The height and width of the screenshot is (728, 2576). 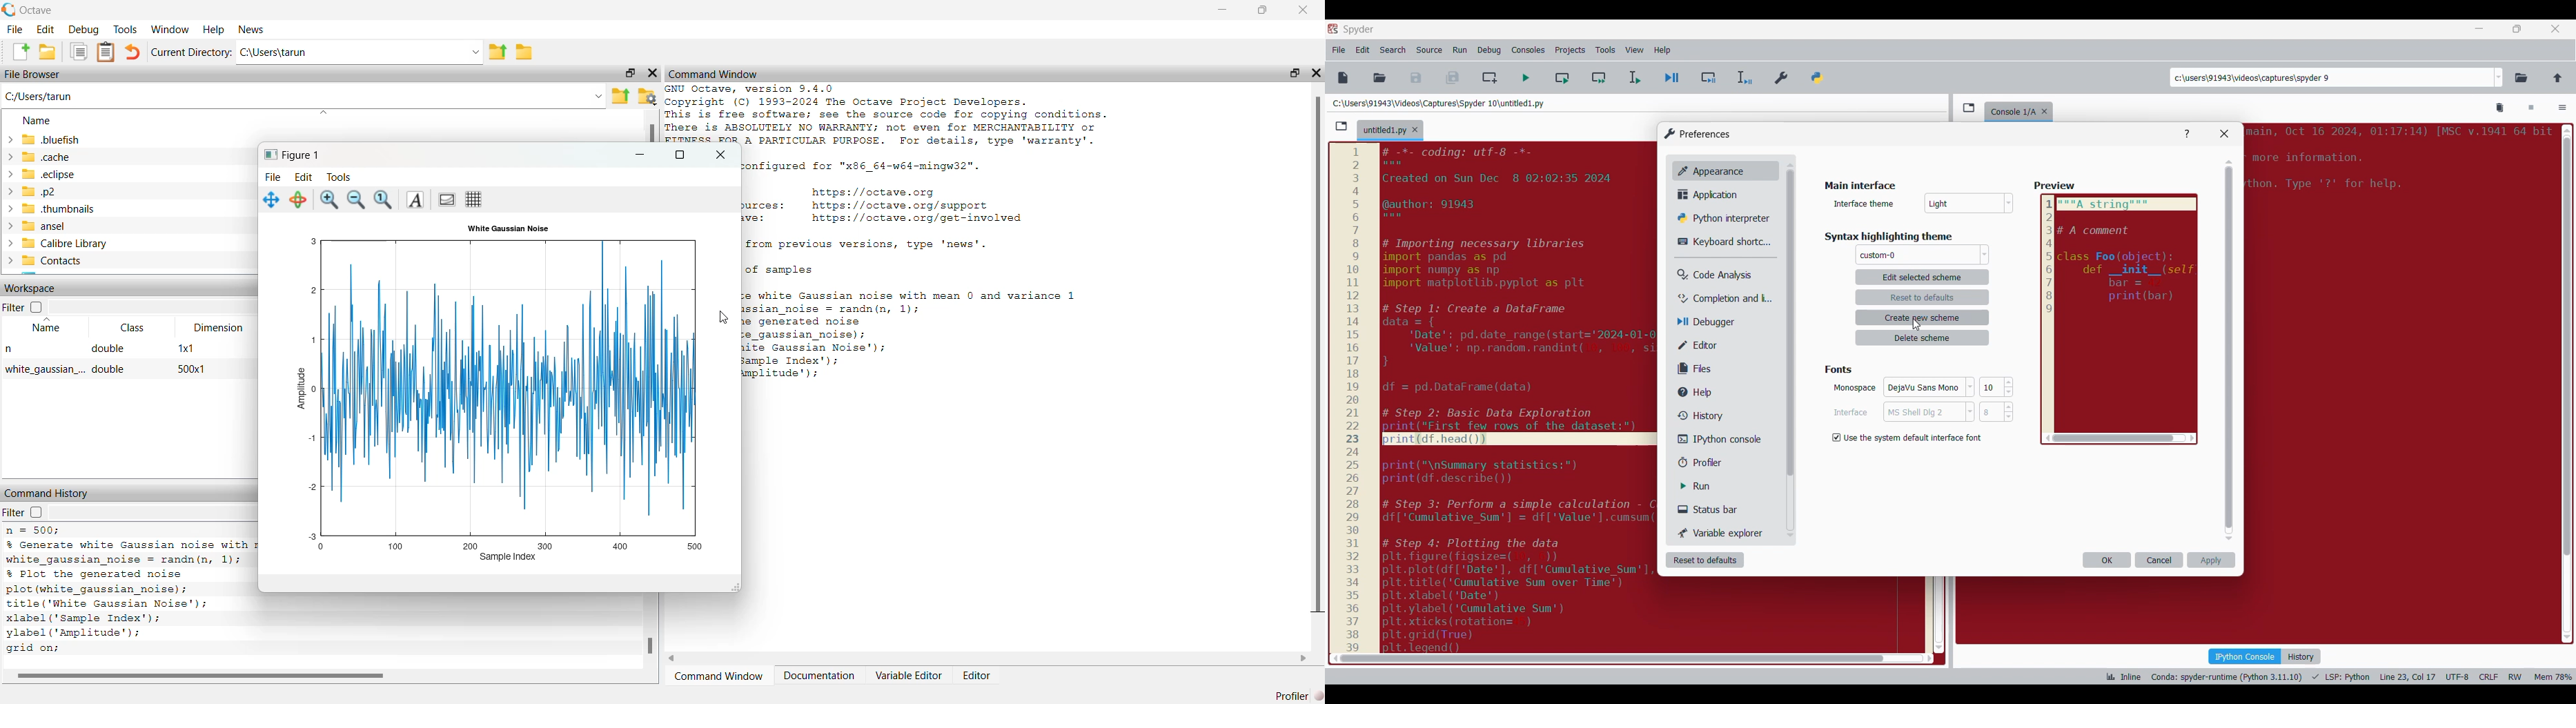 What do you see at coordinates (1452, 78) in the screenshot?
I see `Save all files` at bounding box center [1452, 78].